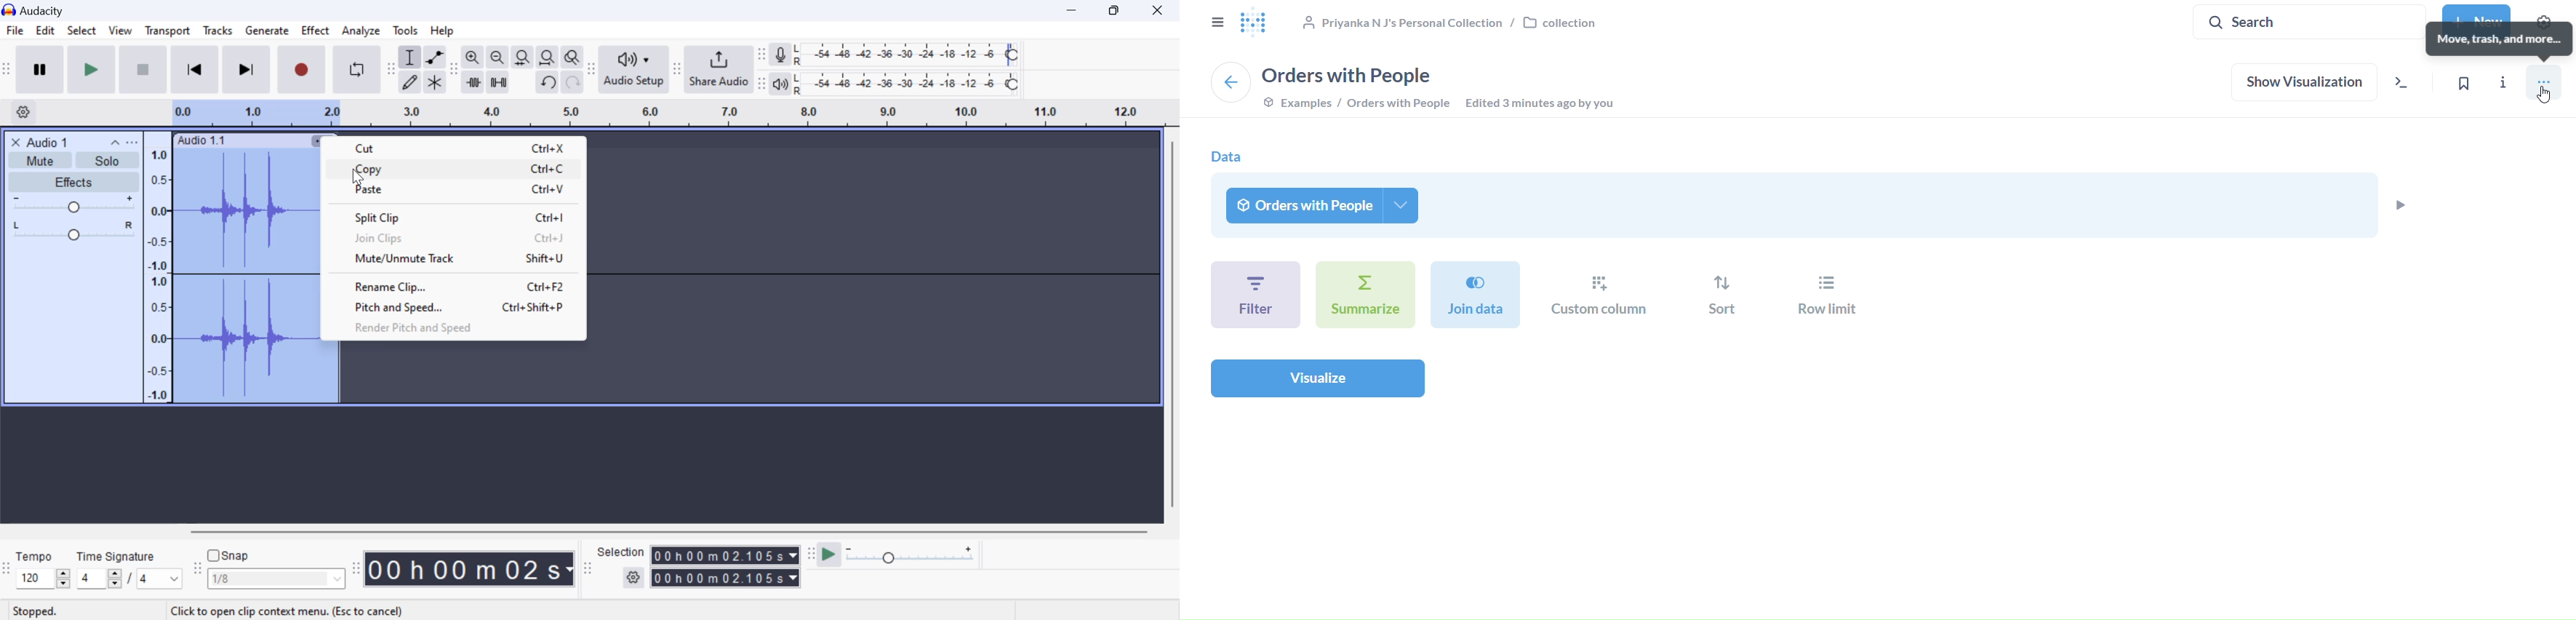 This screenshot has height=644, width=2576. I want to click on Tracks, so click(218, 33).